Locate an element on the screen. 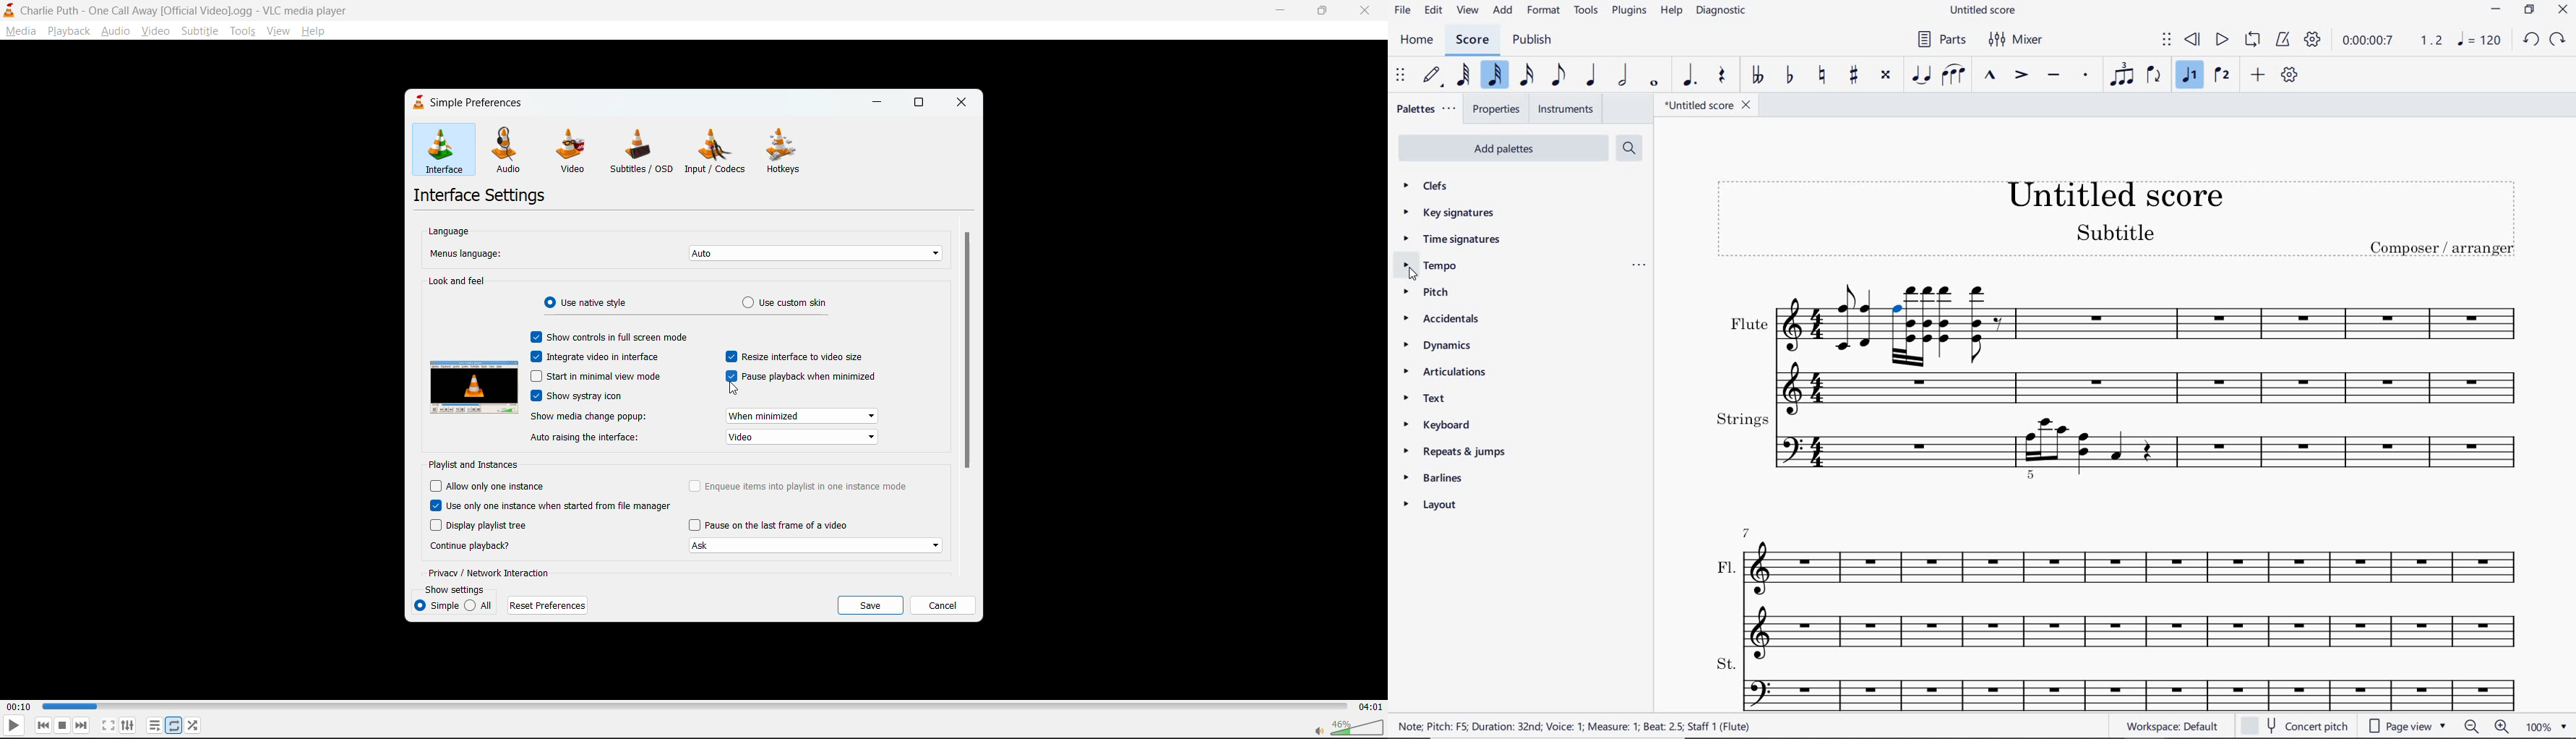 Image resolution: width=2576 pixels, height=756 pixels. start in minimal view is located at coordinates (606, 376).